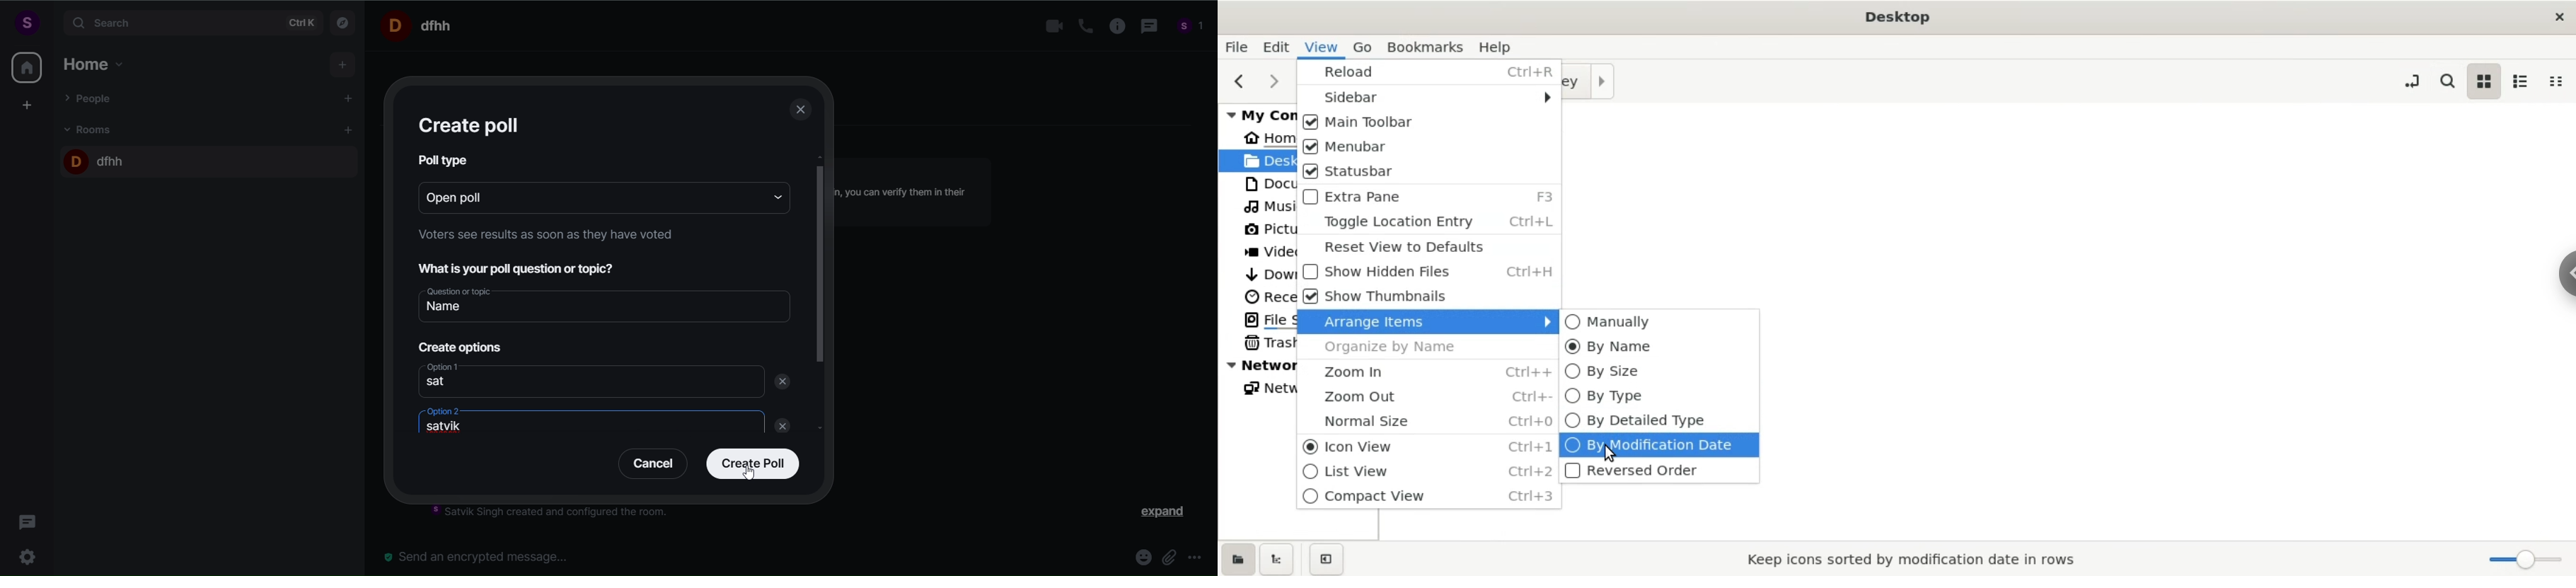 This screenshot has height=588, width=2576. Describe the element at coordinates (1051, 27) in the screenshot. I see `video call` at that location.